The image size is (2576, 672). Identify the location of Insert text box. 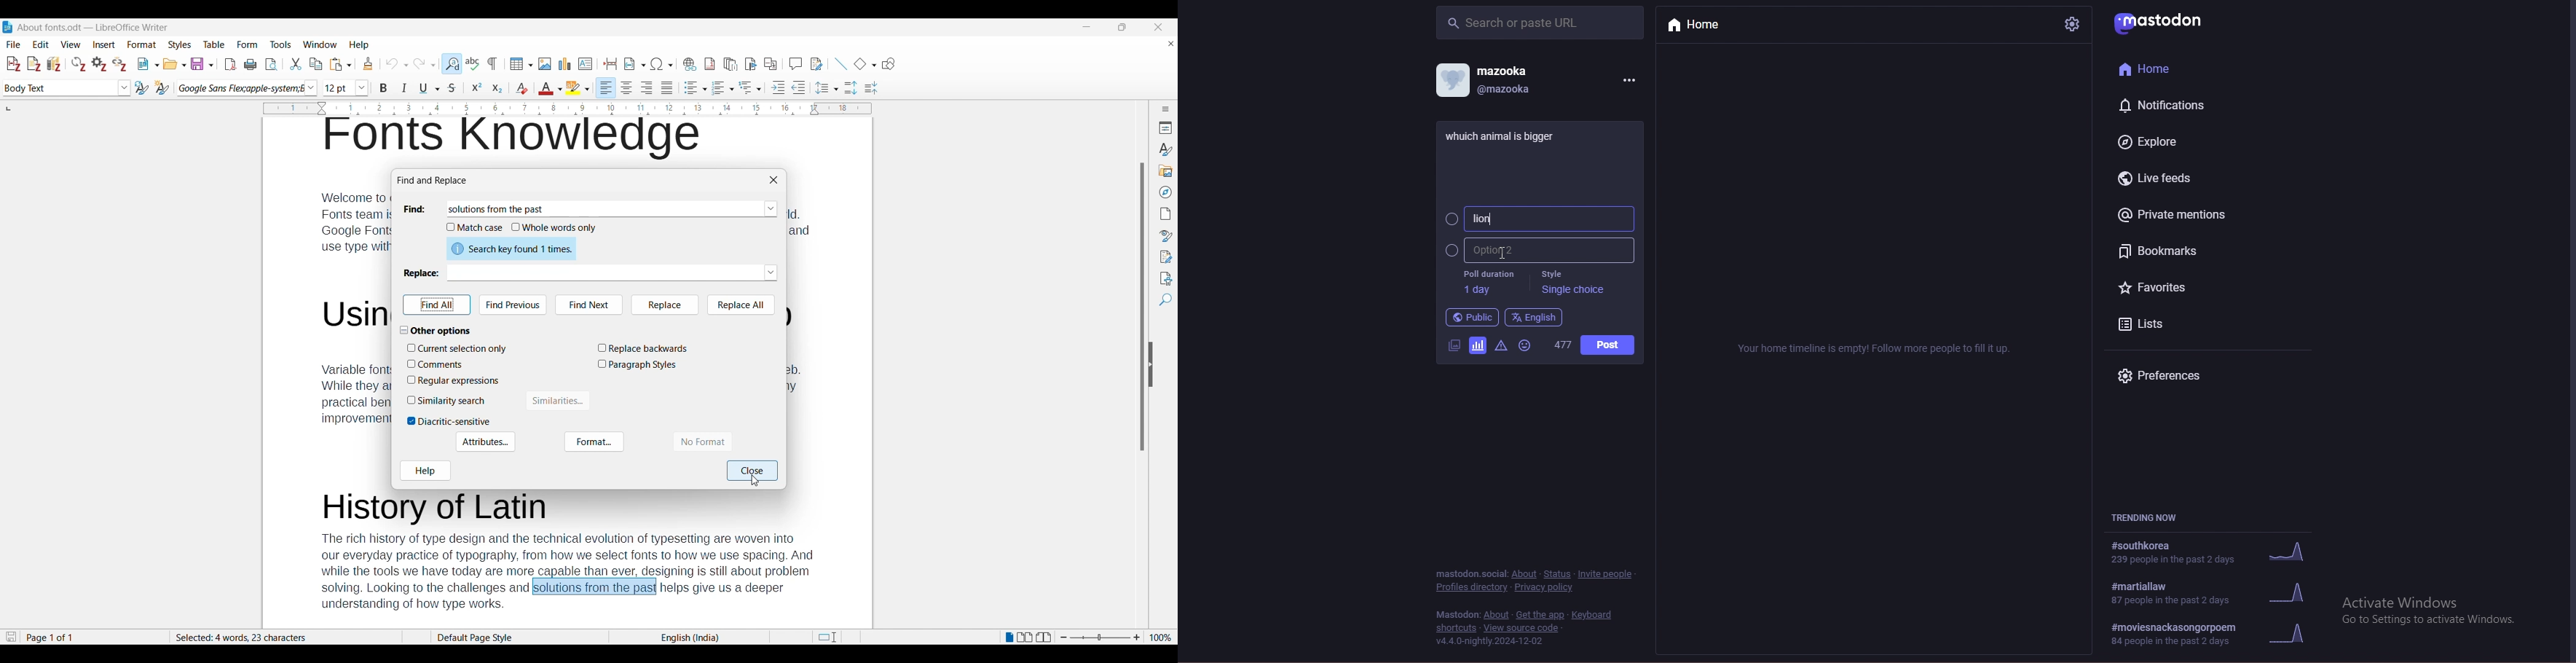
(586, 64).